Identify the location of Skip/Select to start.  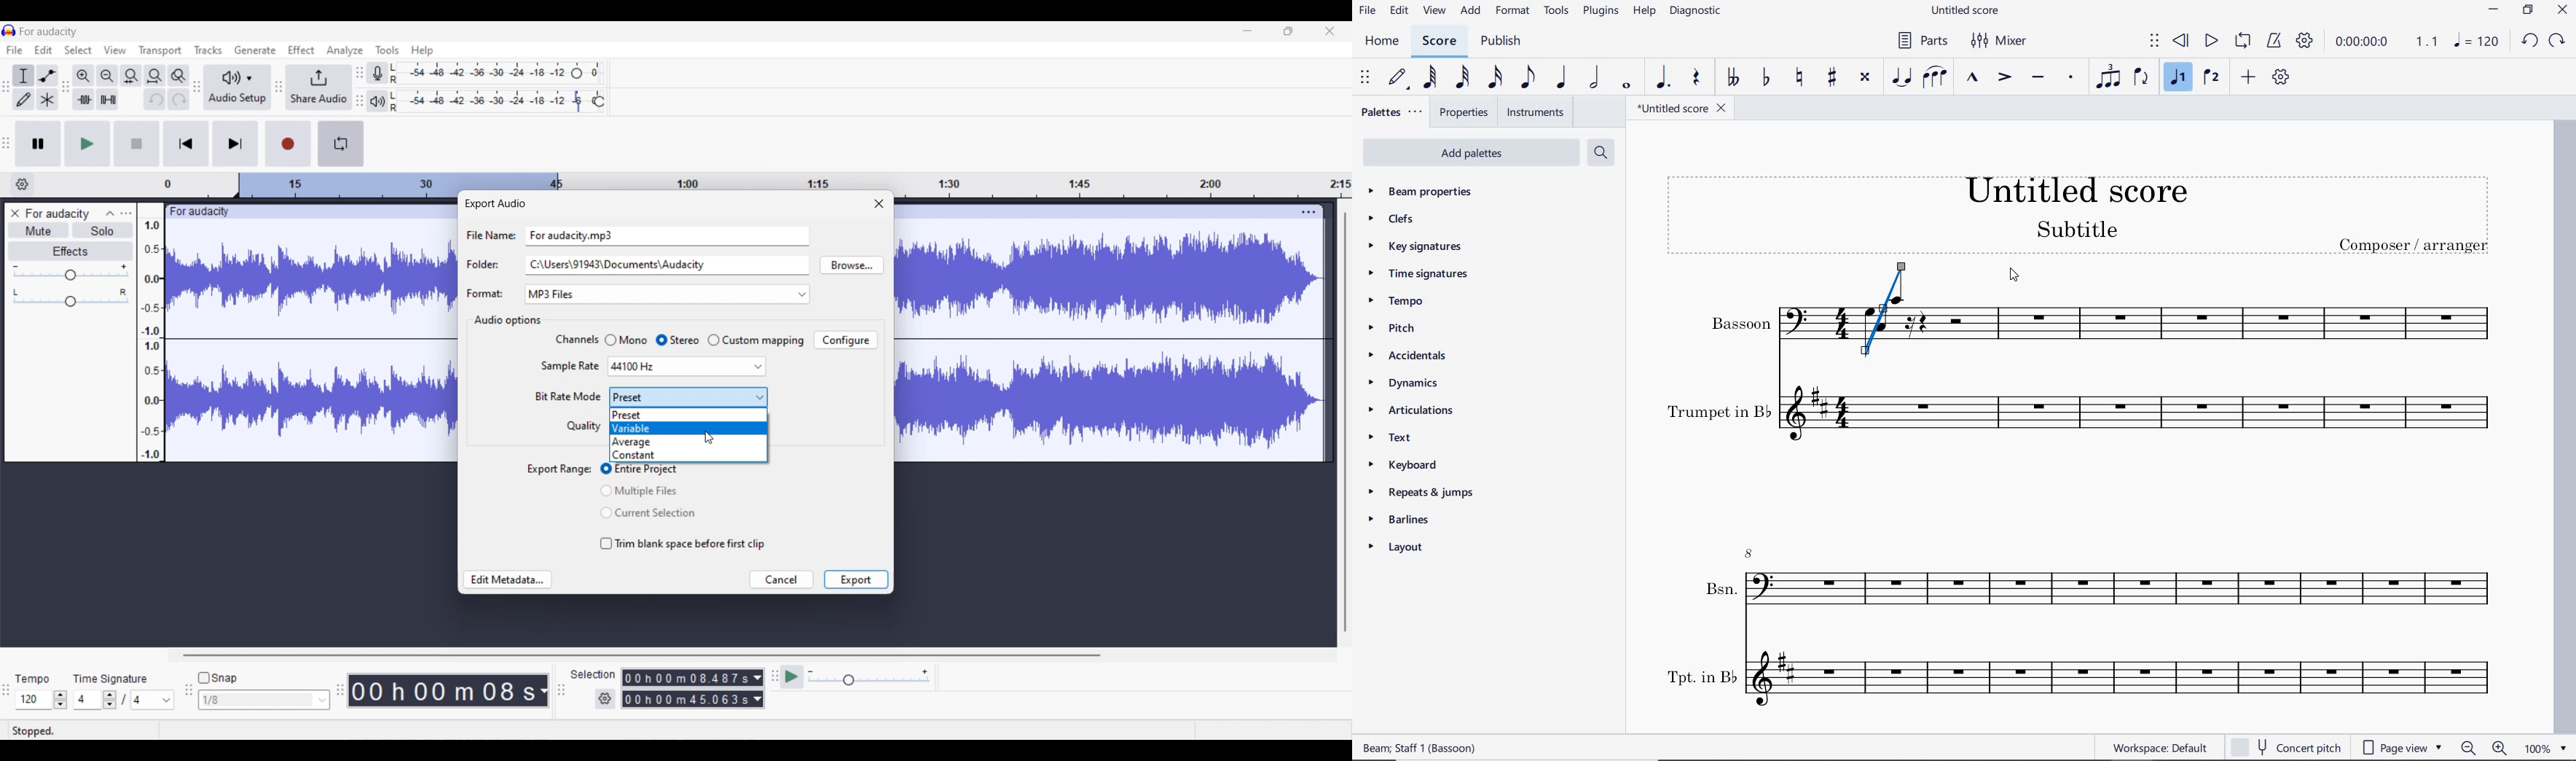
(186, 143).